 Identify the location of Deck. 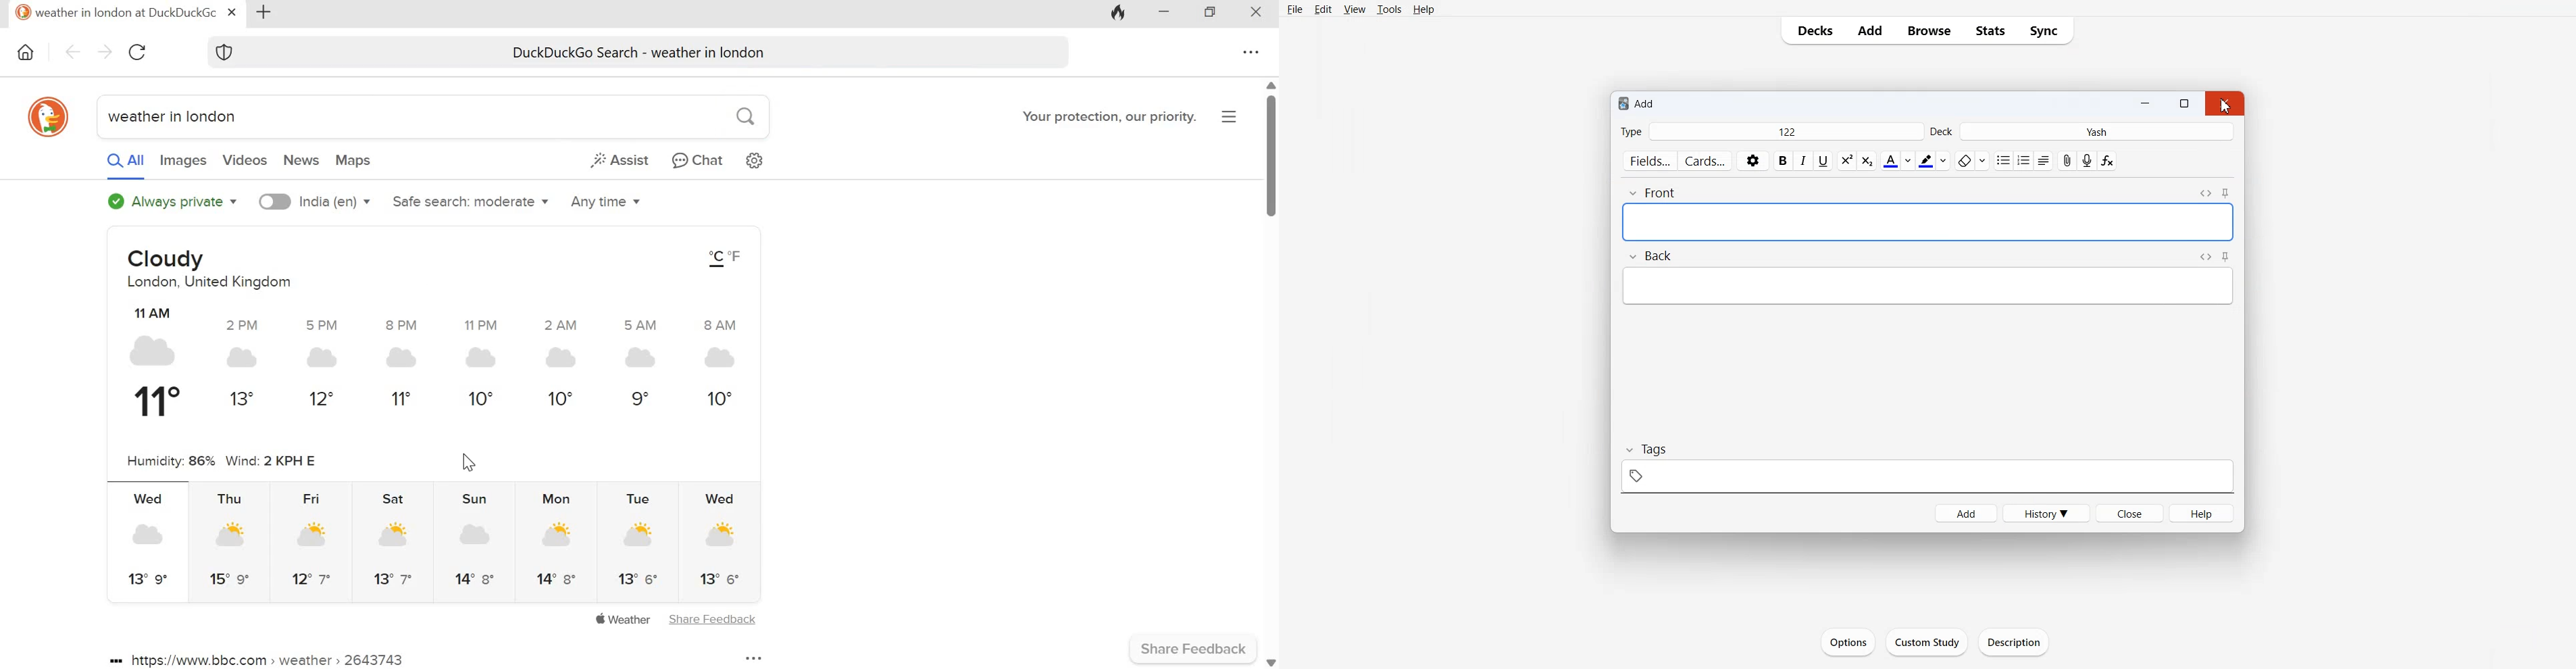
(1940, 131).